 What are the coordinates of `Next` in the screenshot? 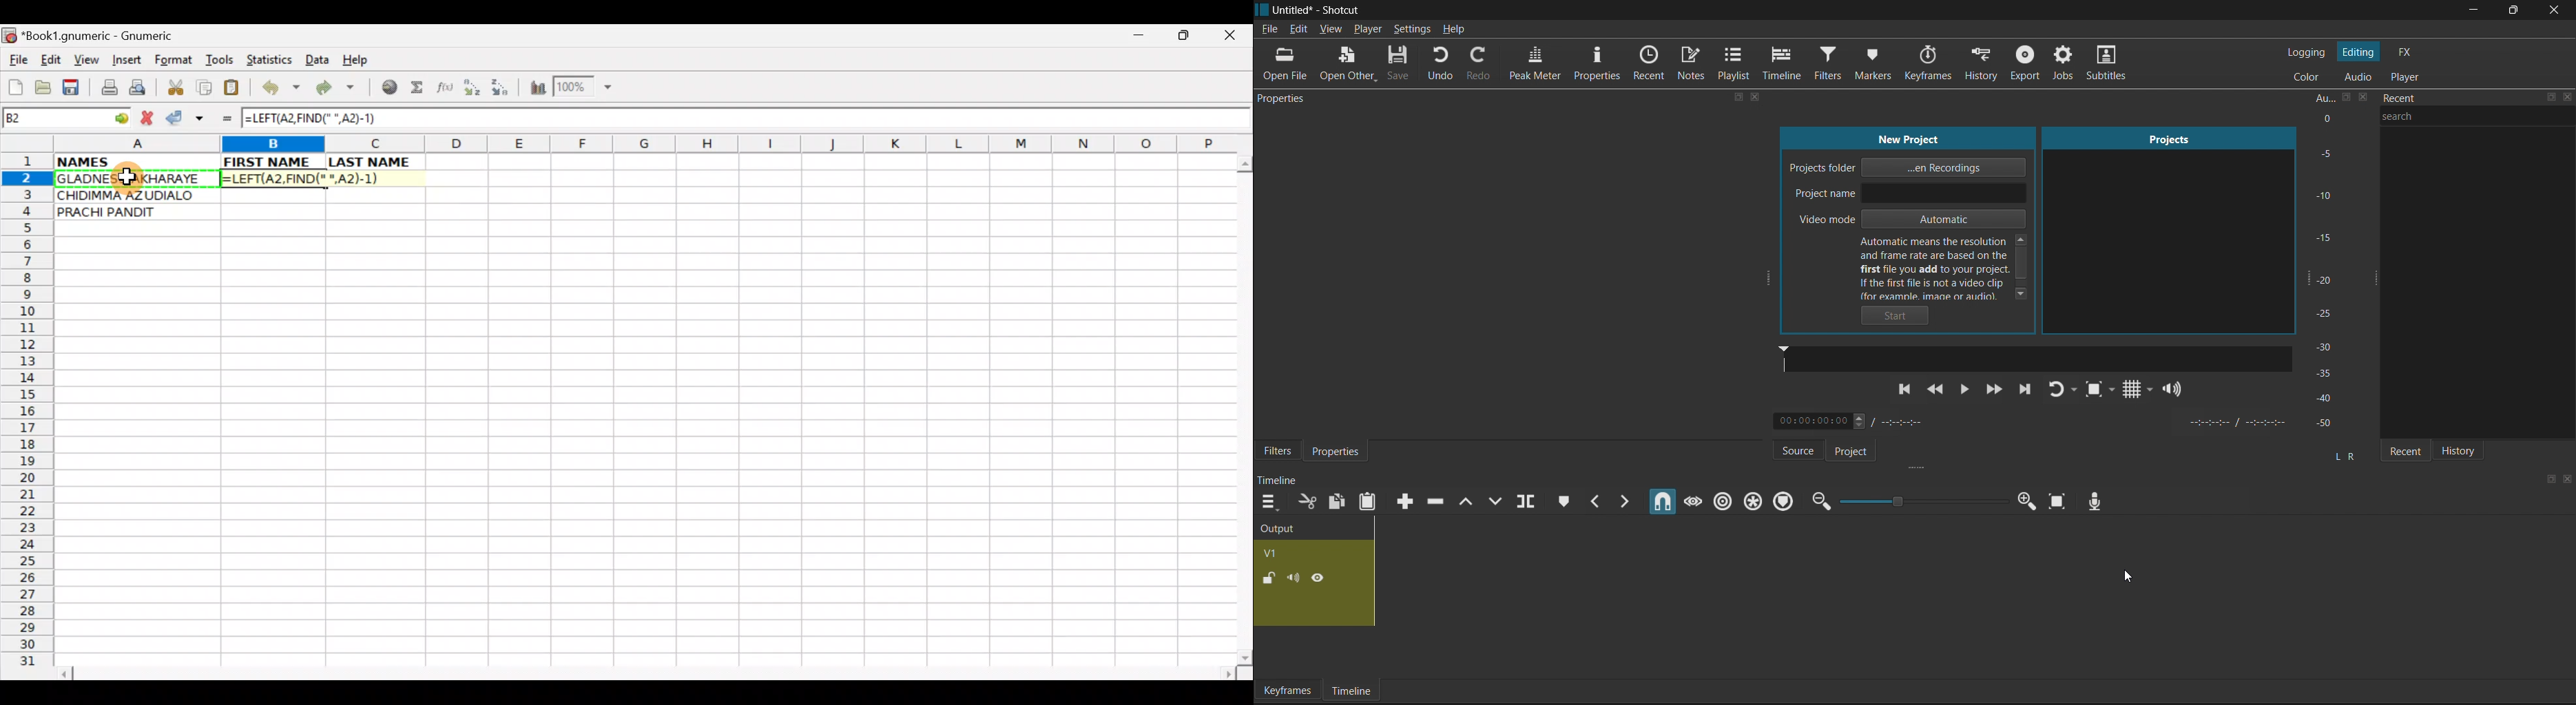 It's located at (2026, 392).